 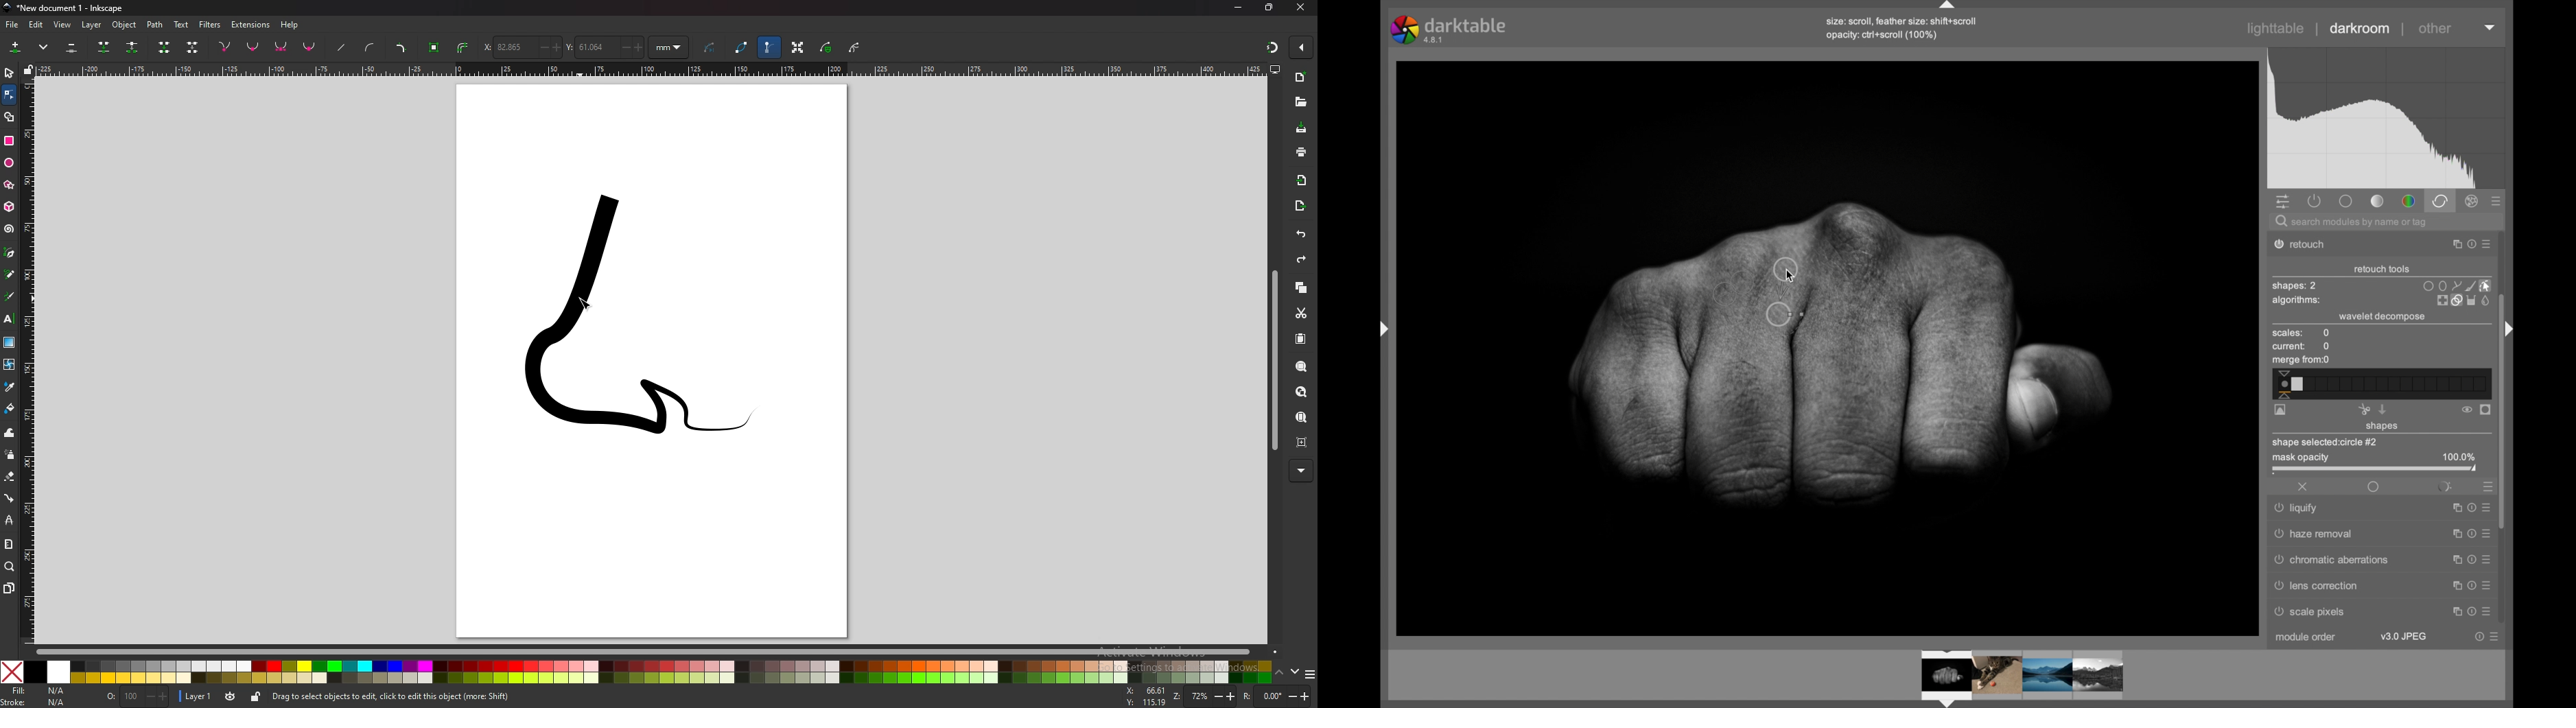 I want to click on shapes, so click(x=2383, y=427).